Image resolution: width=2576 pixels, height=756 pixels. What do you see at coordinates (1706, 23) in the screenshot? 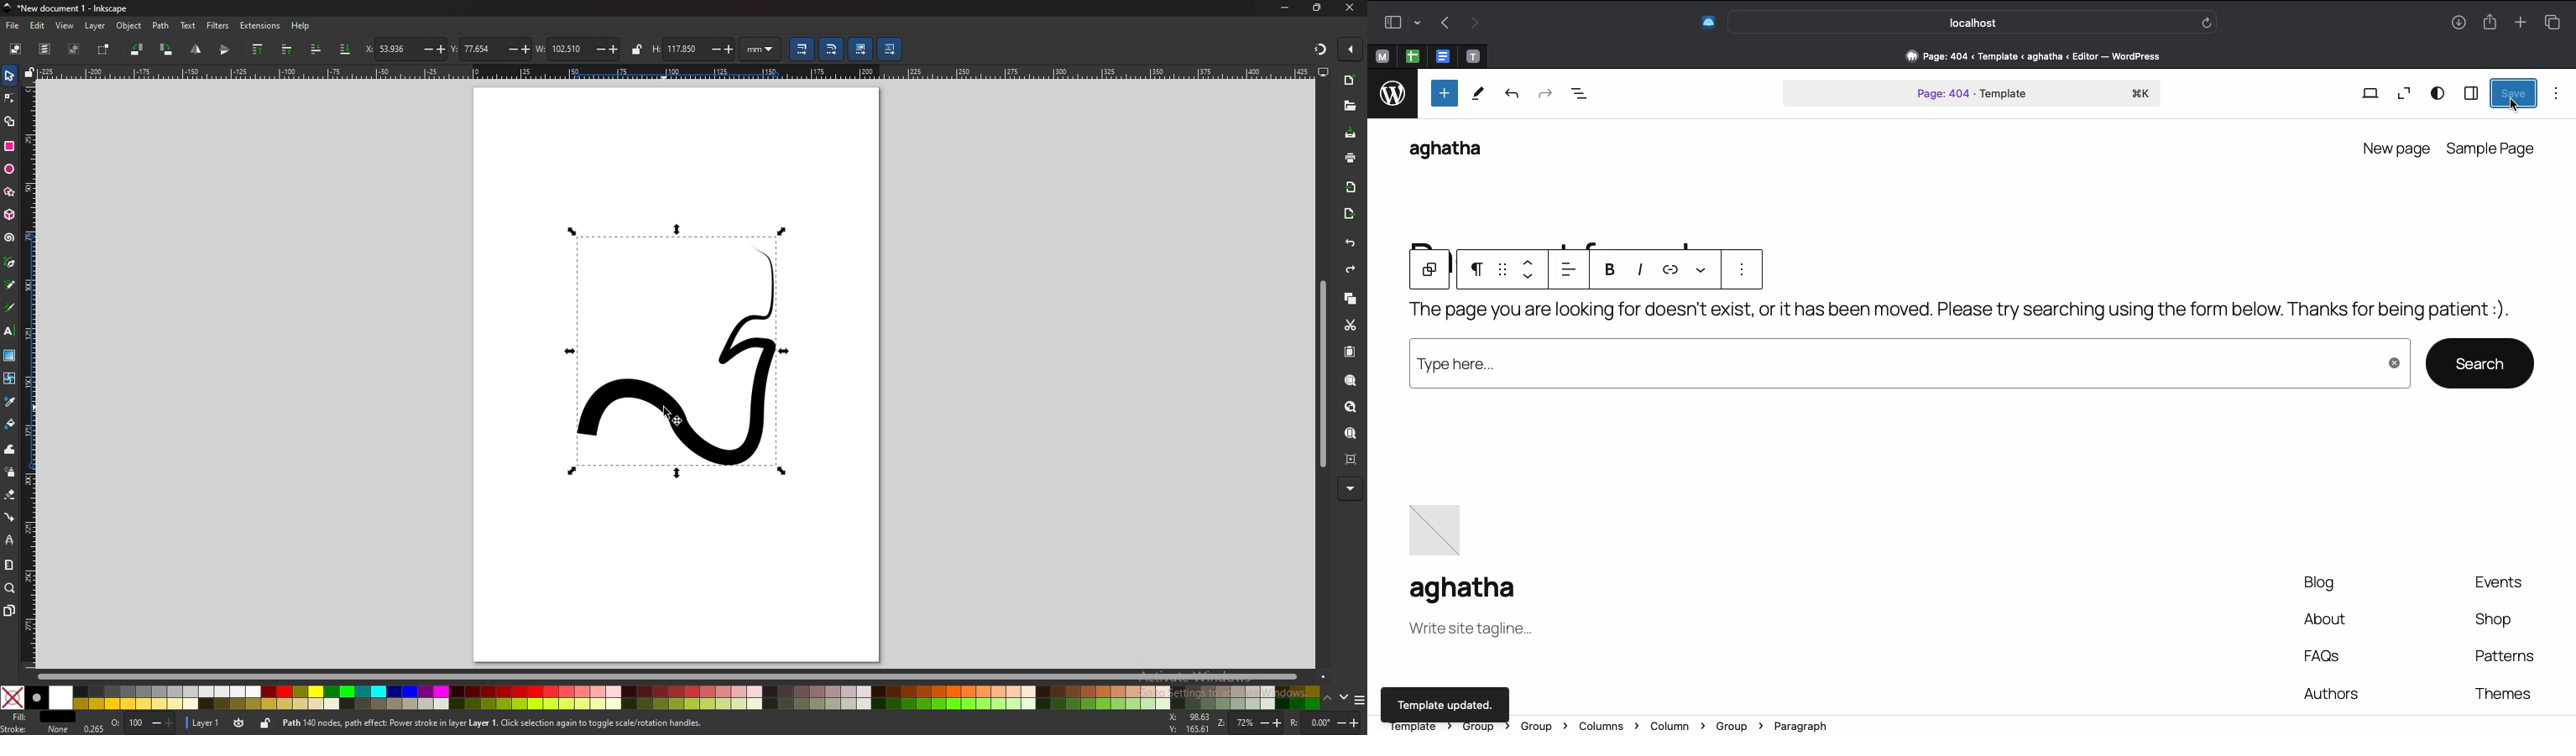
I see `Extensions` at bounding box center [1706, 23].